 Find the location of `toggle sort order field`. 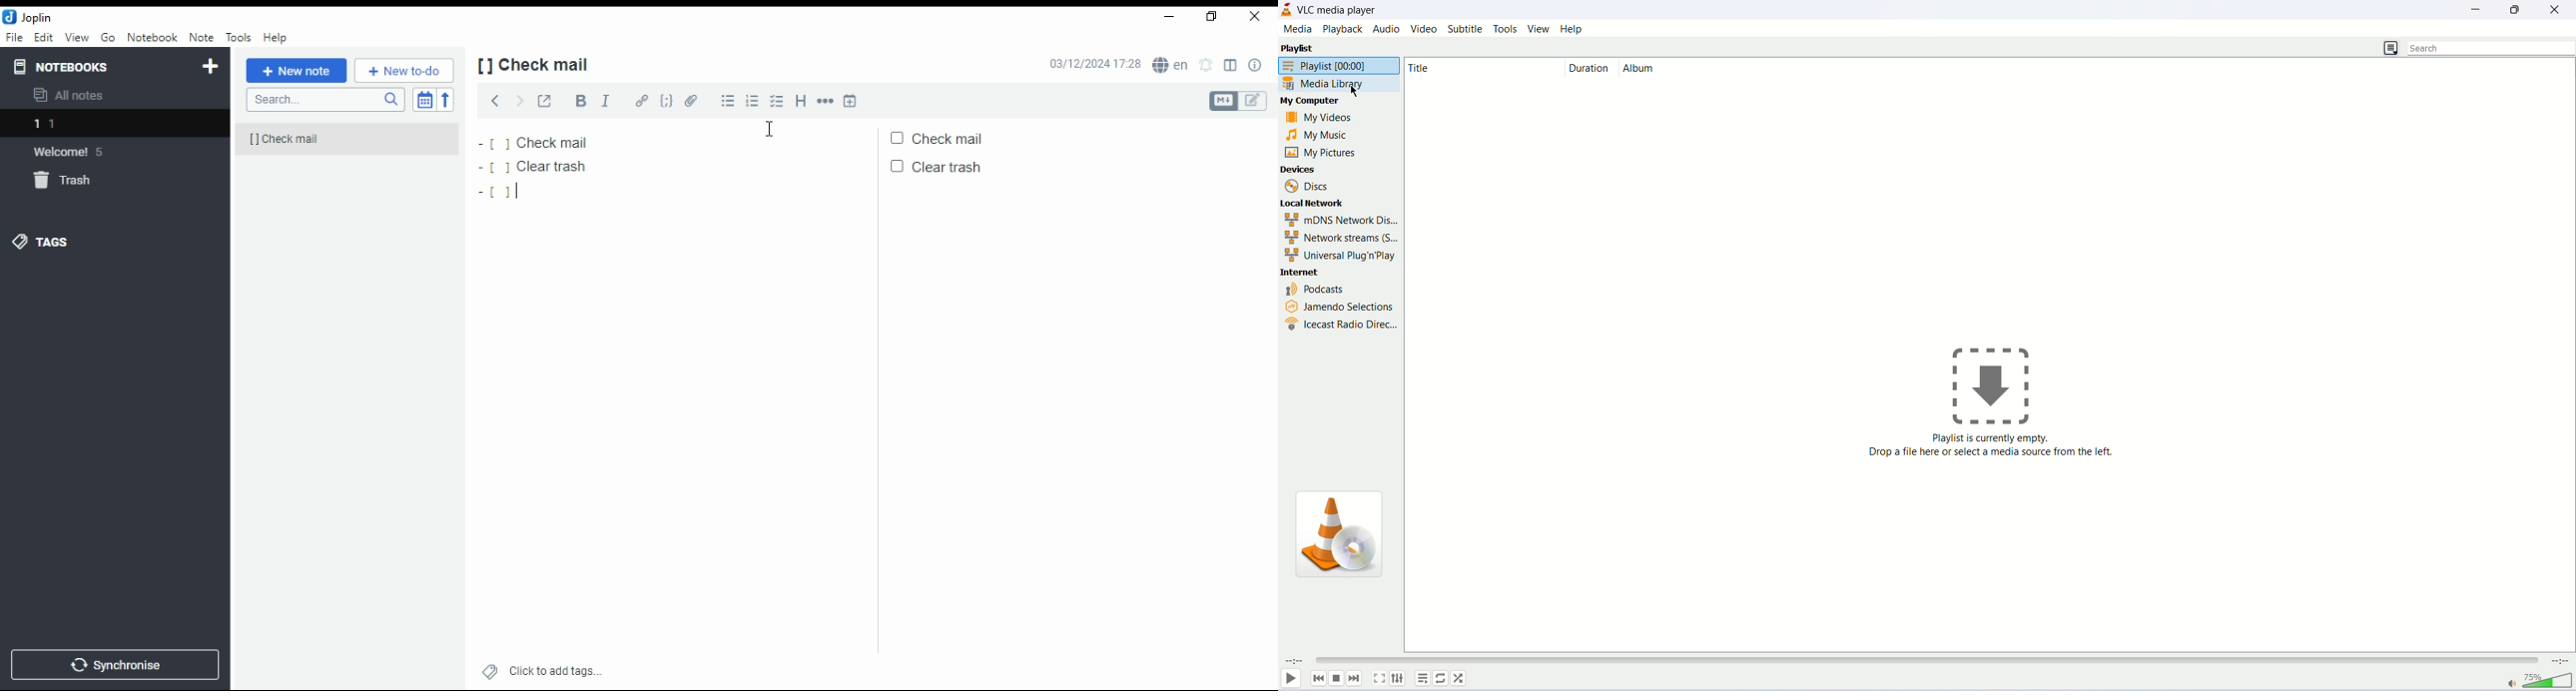

toggle sort order field is located at coordinates (424, 99).